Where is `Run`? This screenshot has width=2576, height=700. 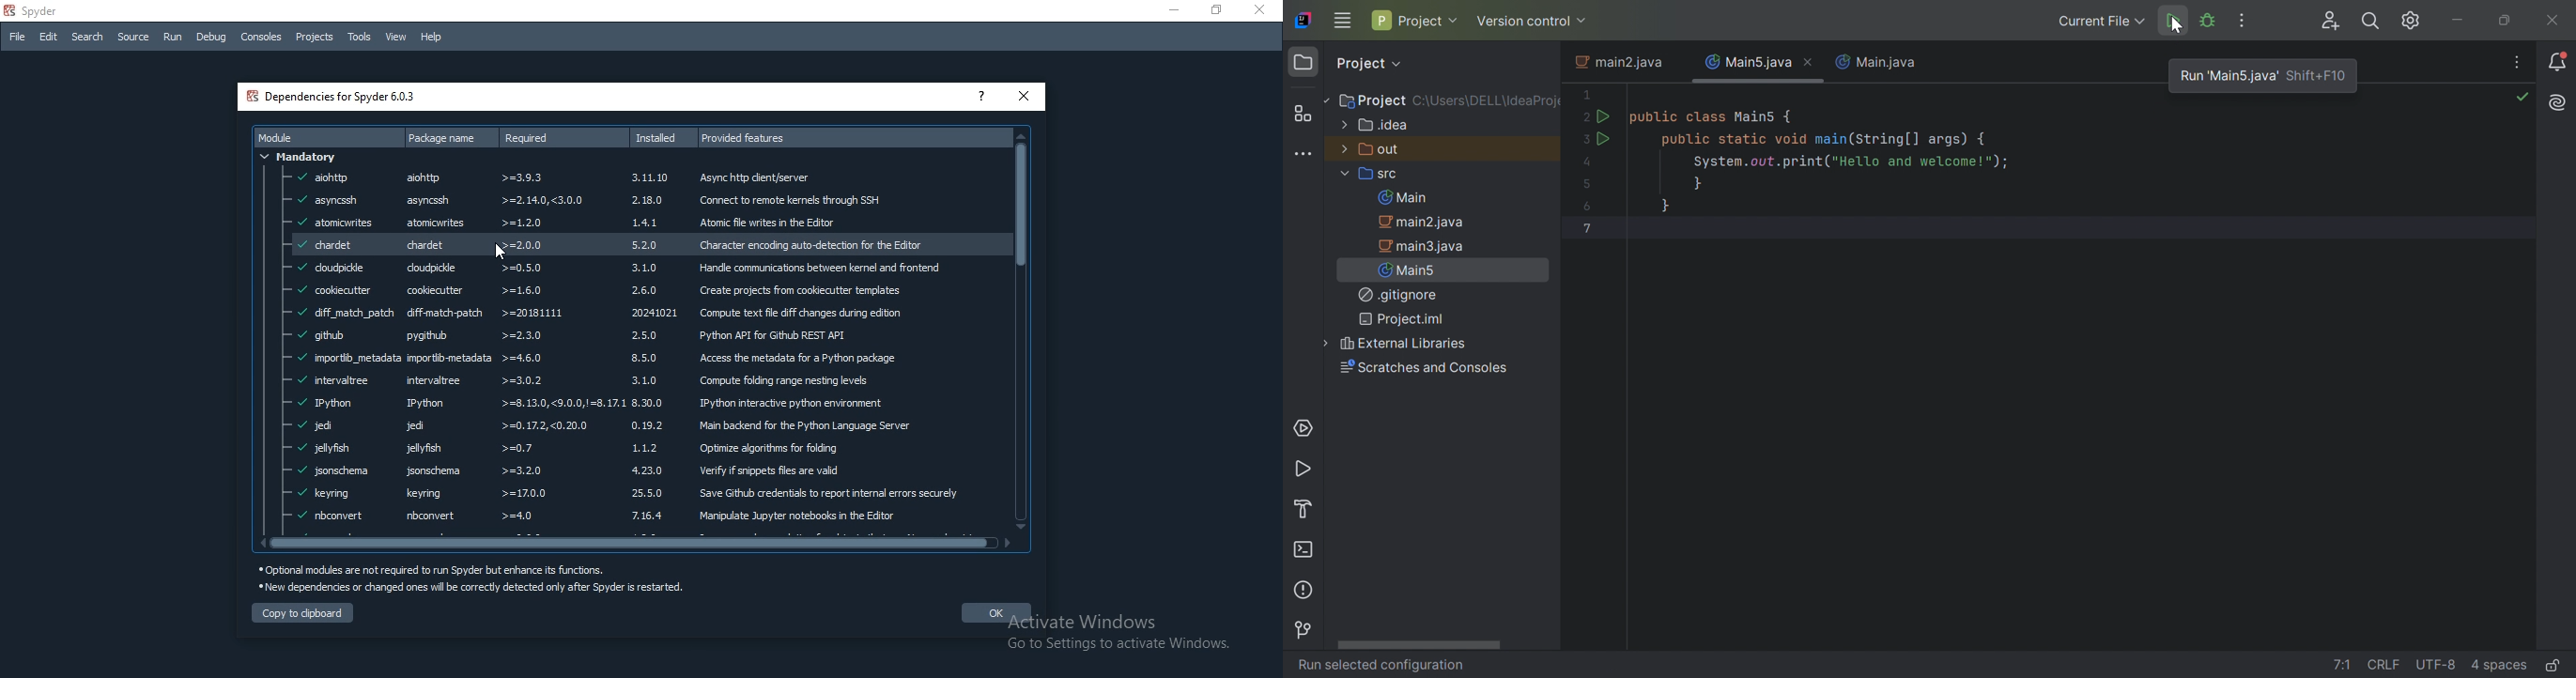
Run is located at coordinates (2172, 22).